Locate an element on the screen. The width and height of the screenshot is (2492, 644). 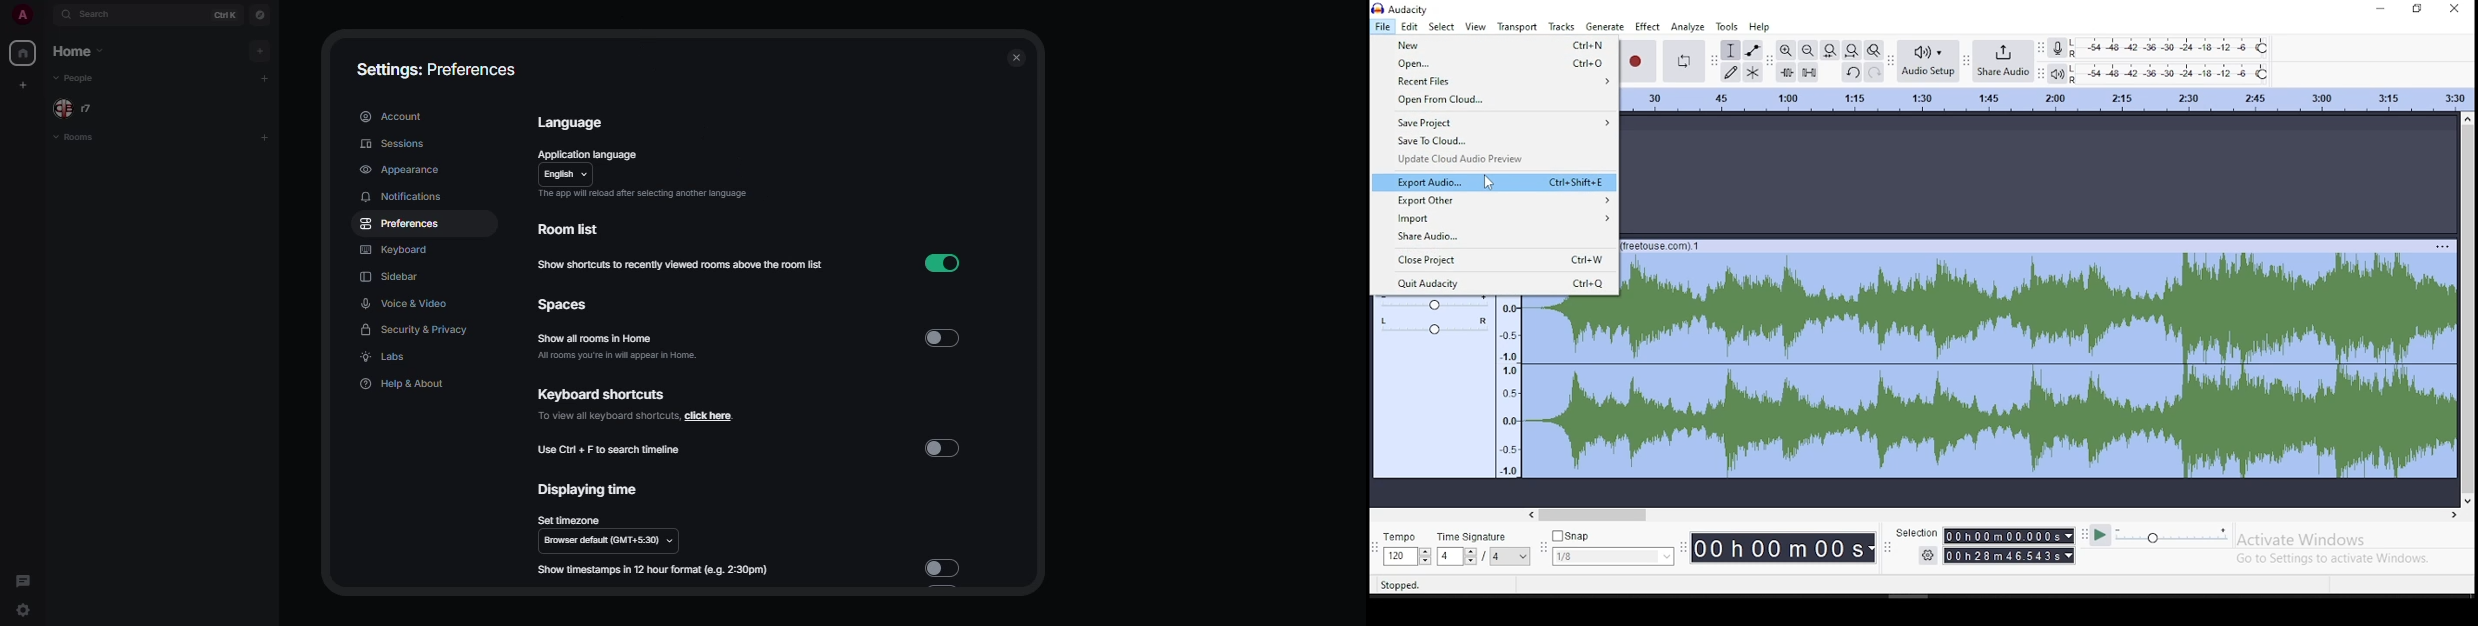
00h00mMO00.000s is located at coordinates (2009, 536).